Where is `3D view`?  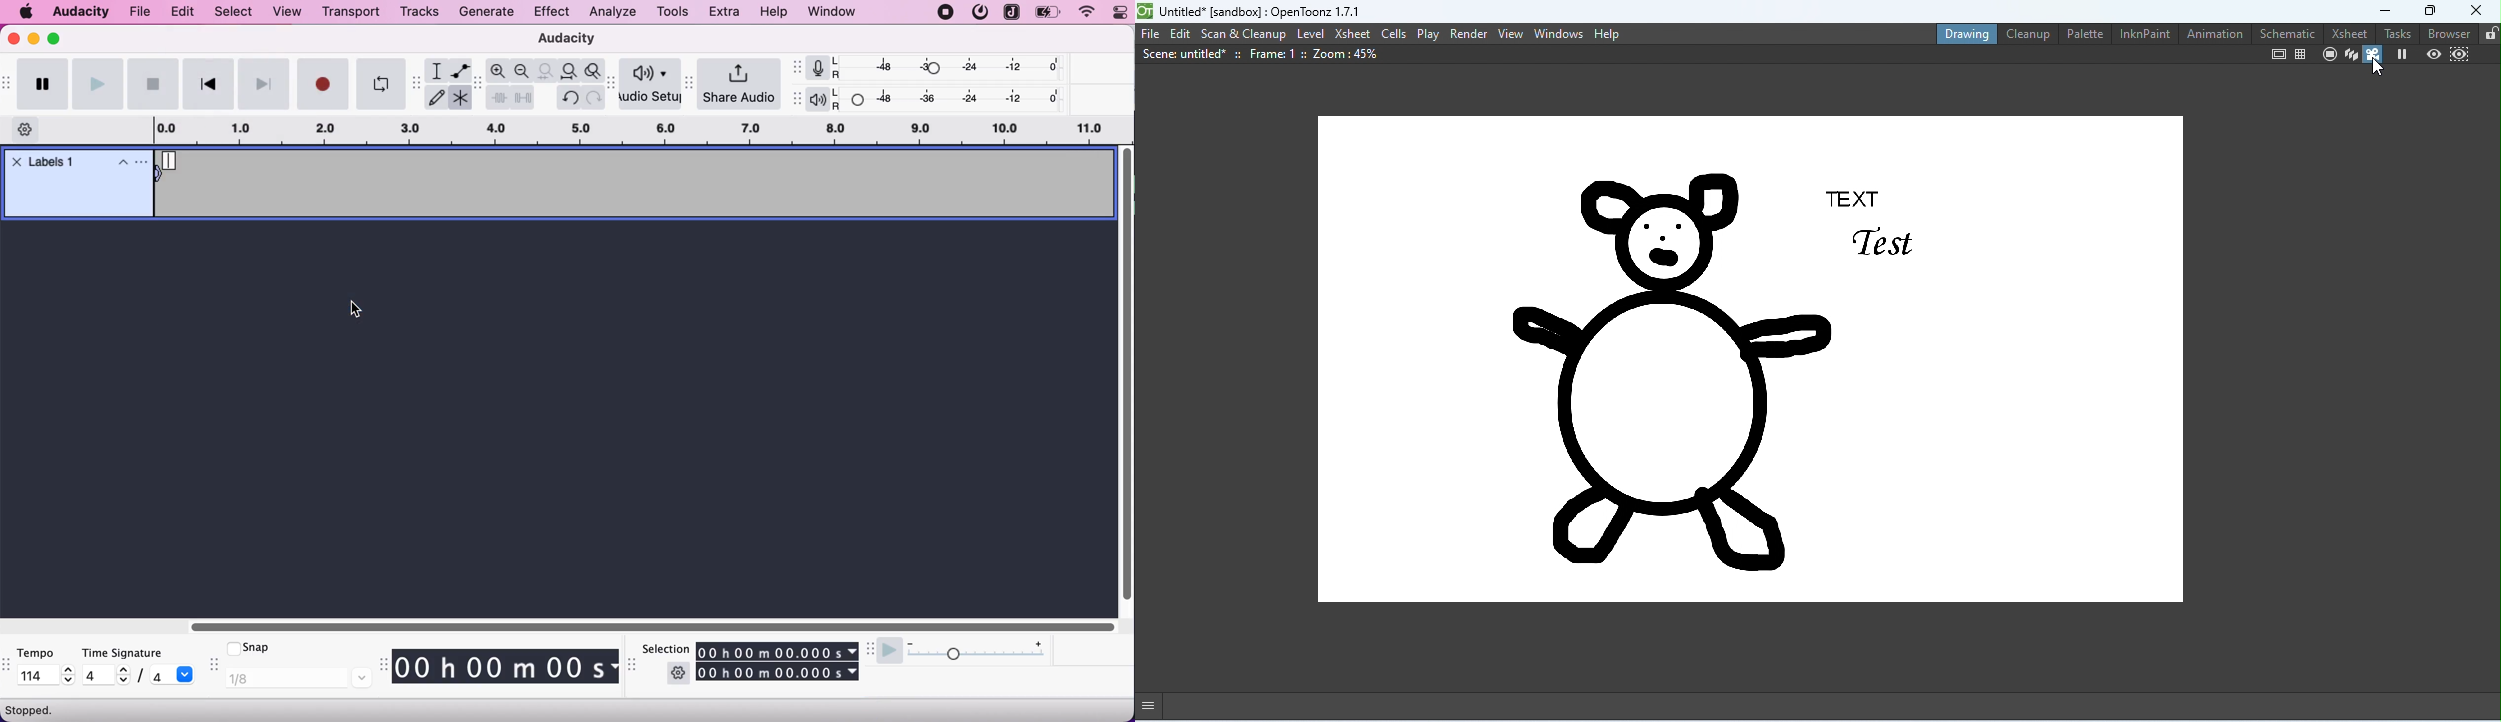
3D view is located at coordinates (2349, 55).